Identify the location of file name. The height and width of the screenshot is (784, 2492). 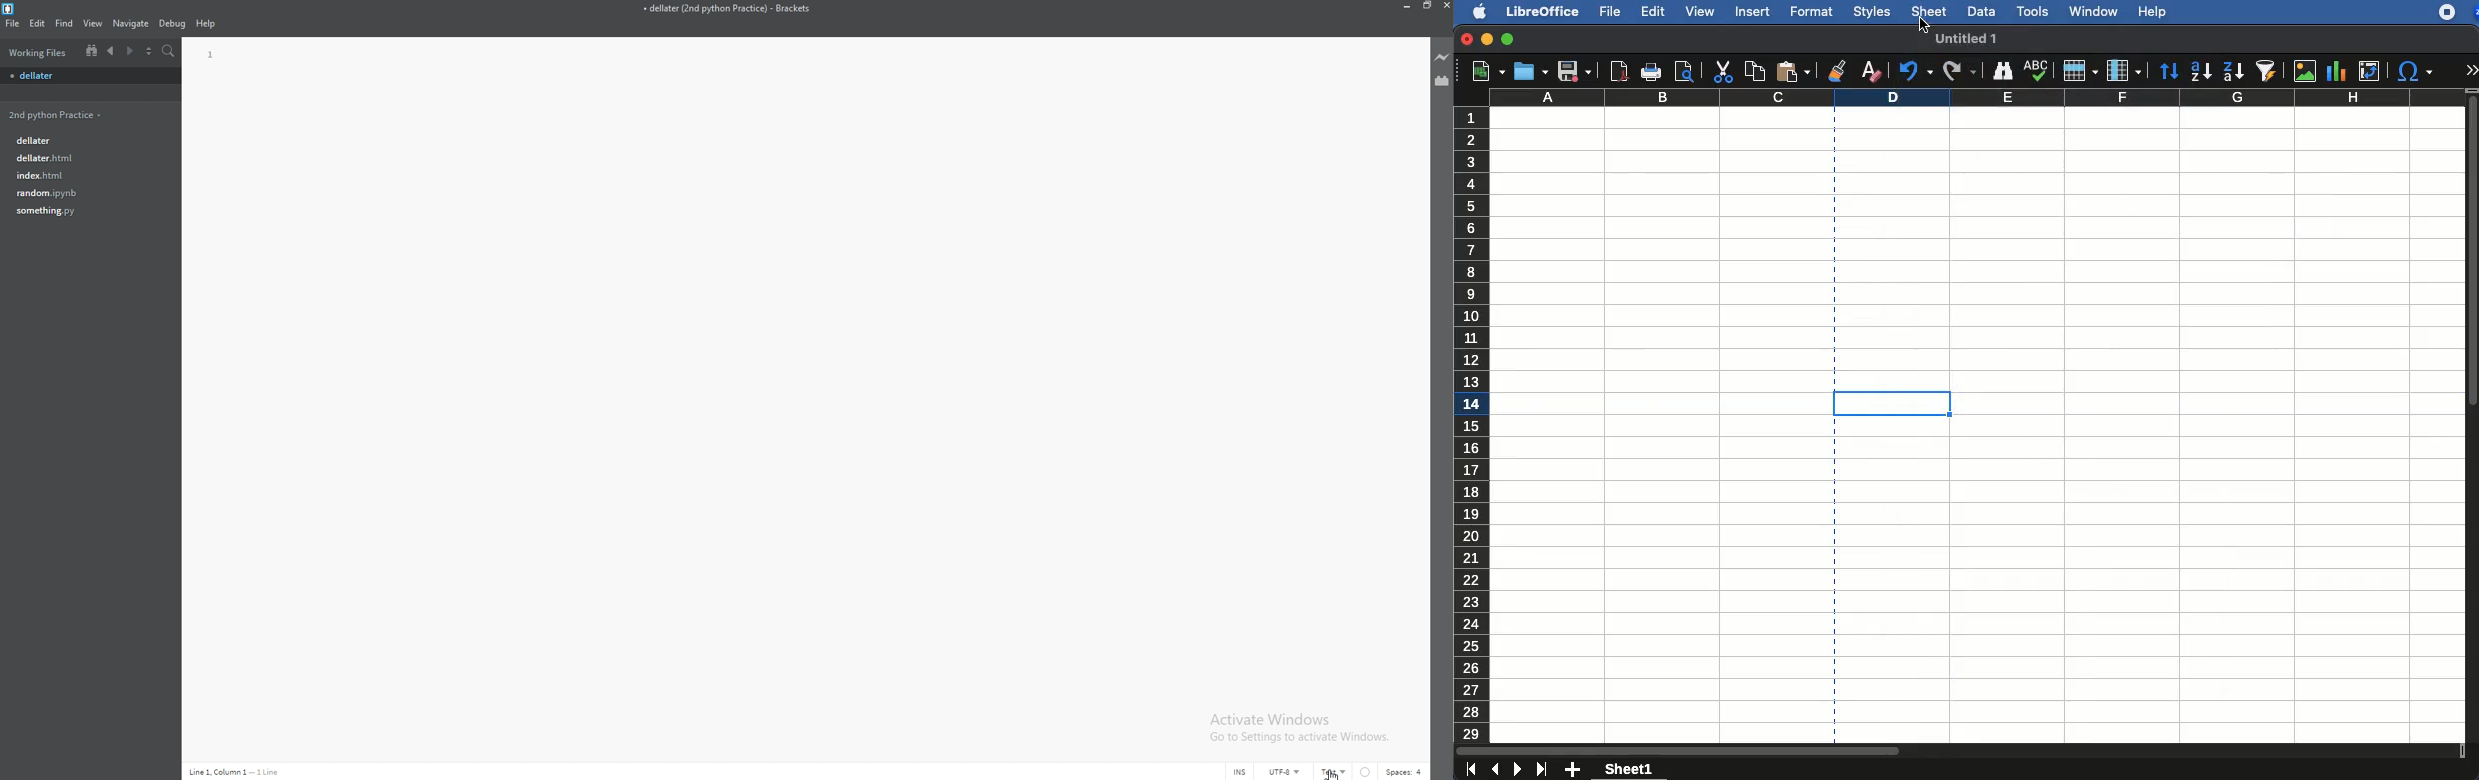
(727, 9).